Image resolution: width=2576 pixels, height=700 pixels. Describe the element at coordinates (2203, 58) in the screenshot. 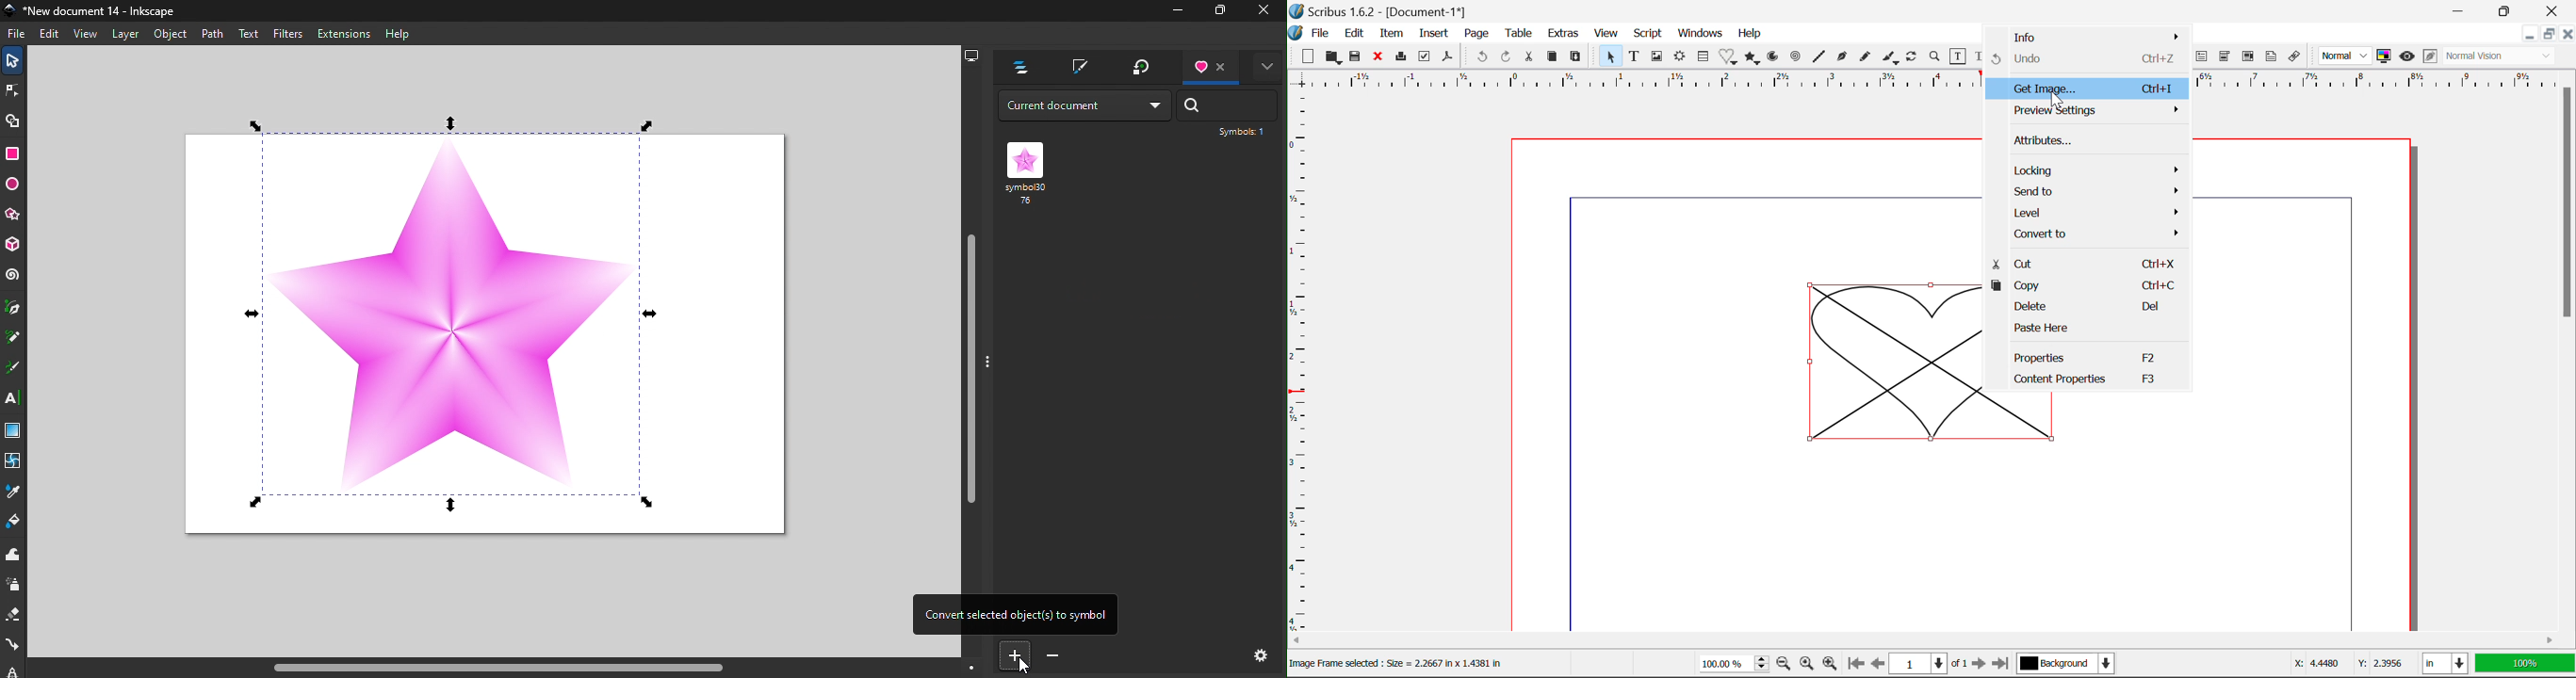

I see `Pdf Text Field` at that location.